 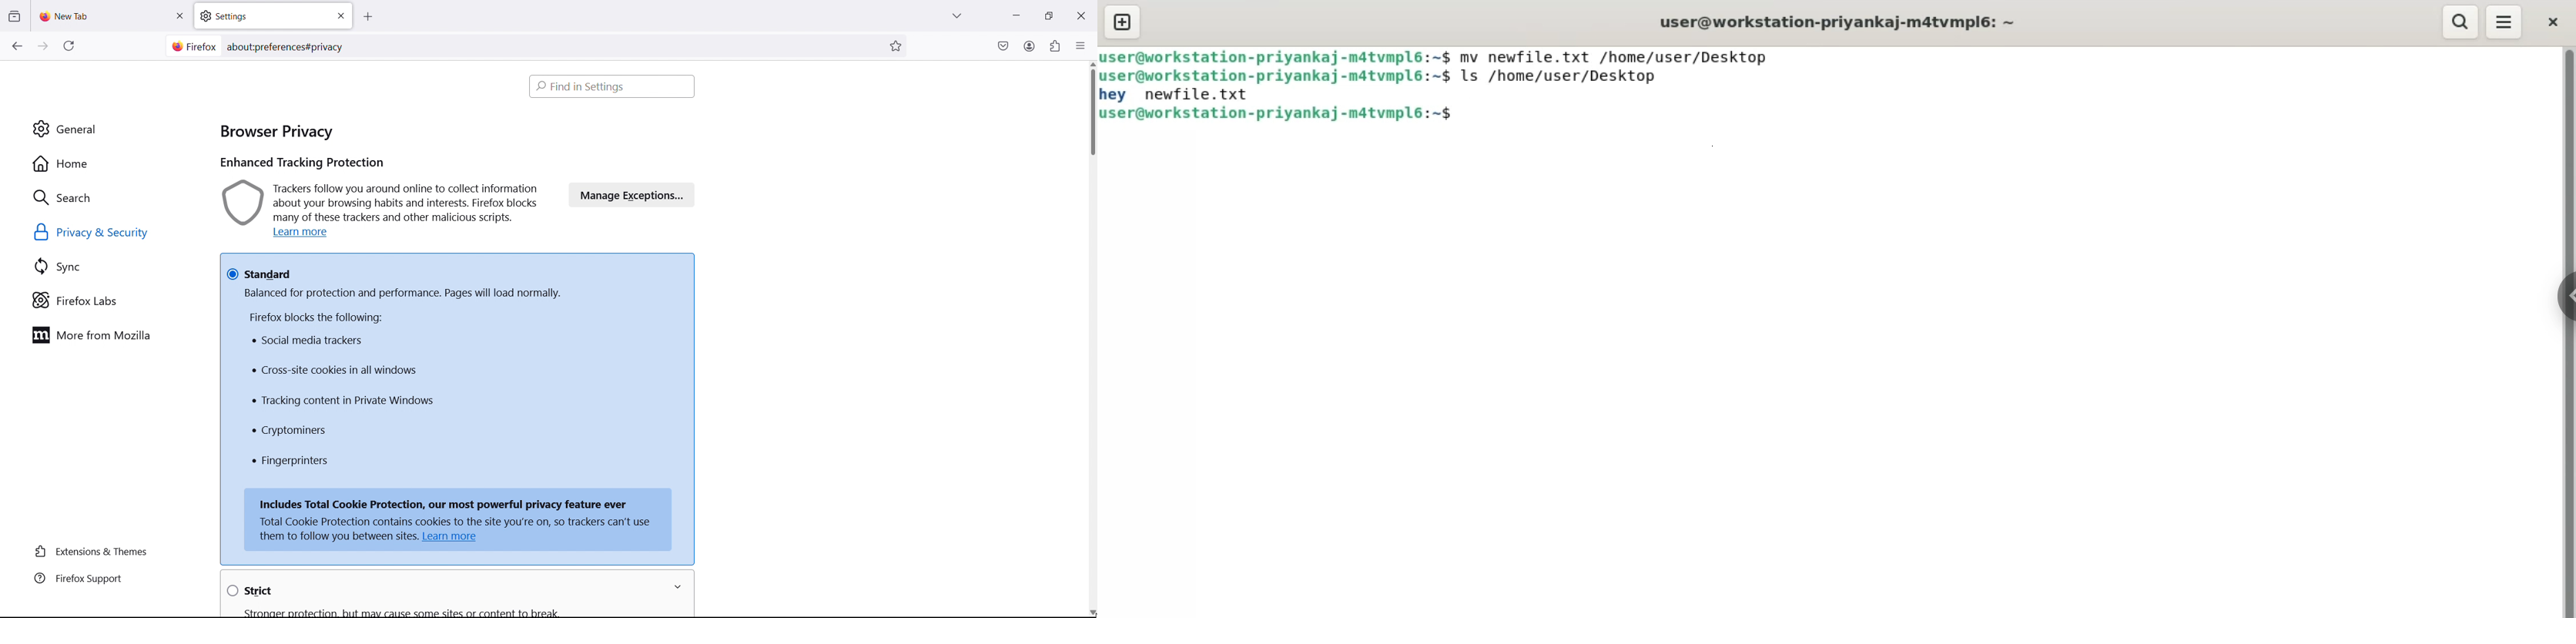 What do you see at coordinates (459, 420) in the screenshot?
I see `Balanced for protection and performance. Pages will load normally.

Firefox blocks the following:

* Social media trackers

+ Cross-site cookies in all windows

« Tracking content in Private Windows

« Cryptominers

* Fingerprinters
Includes Total Cookie Protection, our most powerful privacy feature ever
Total Cookie Protection contains cookies to the site you're on, so trackers can't use
them to follow you between sites. Learn more` at bounding box center [459, 420].